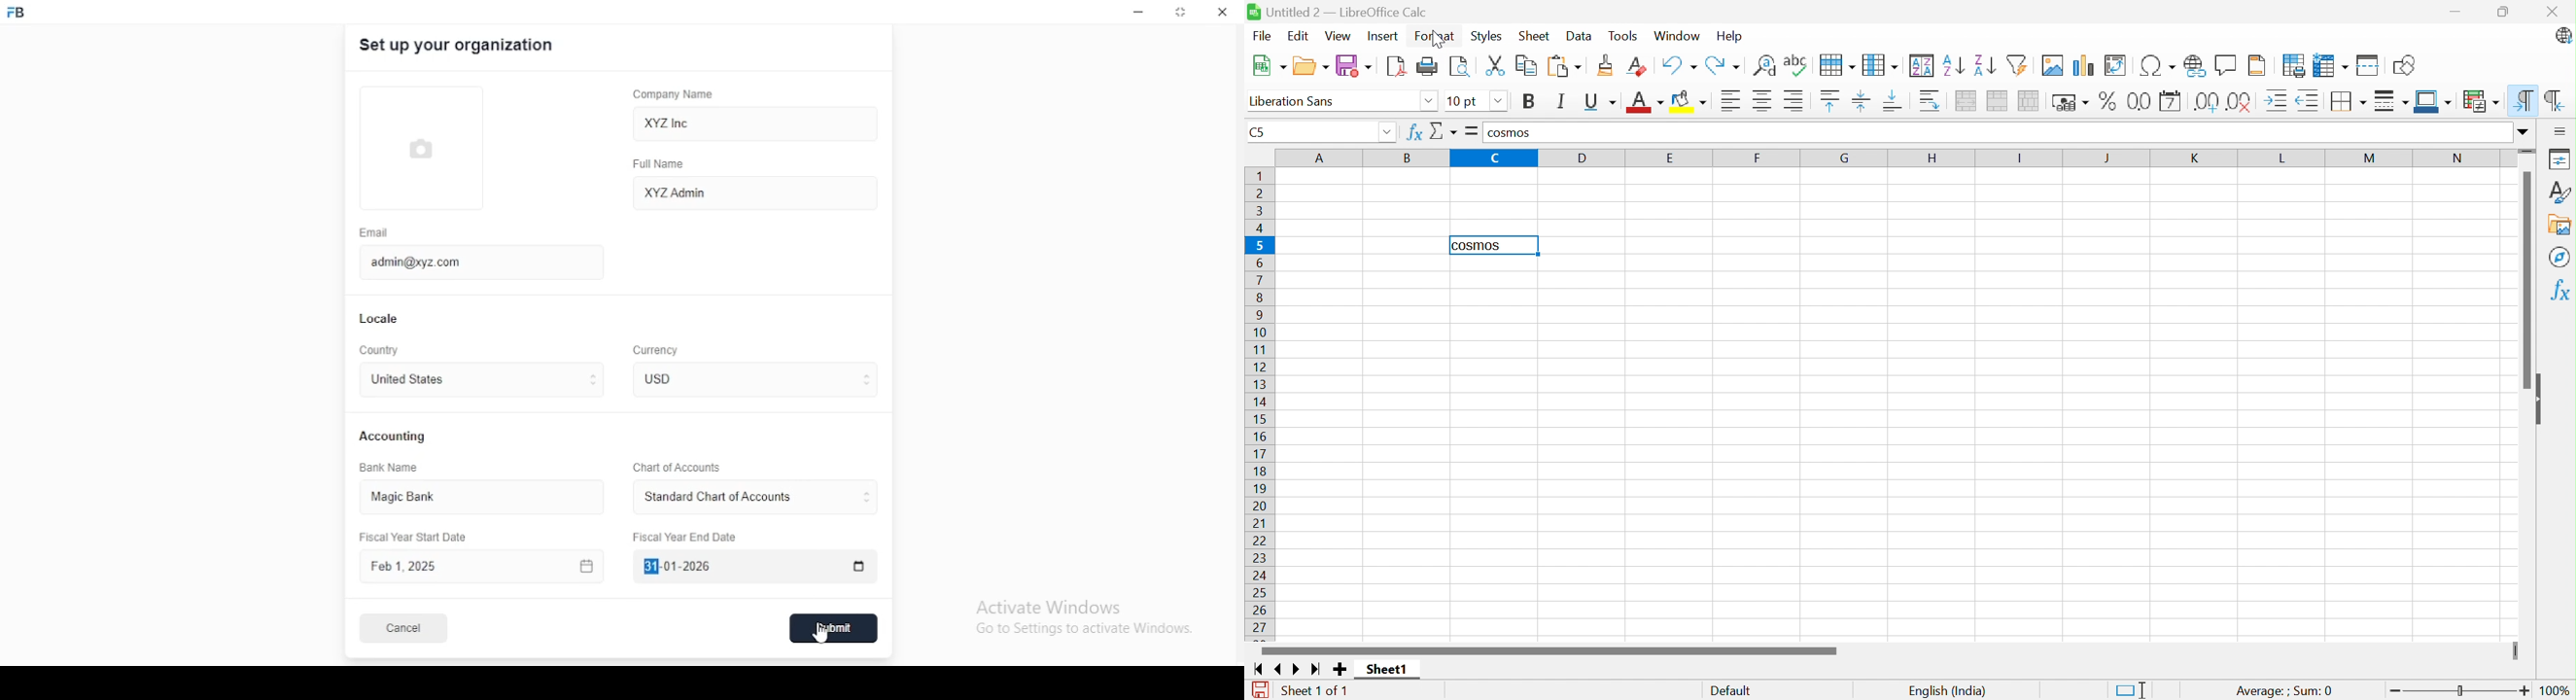 This screenshot has height=700, width=2576. What do you see at coordinates (1598, 102) in the screenshot?
I see `Underline` at bounding box center [1598, 102].